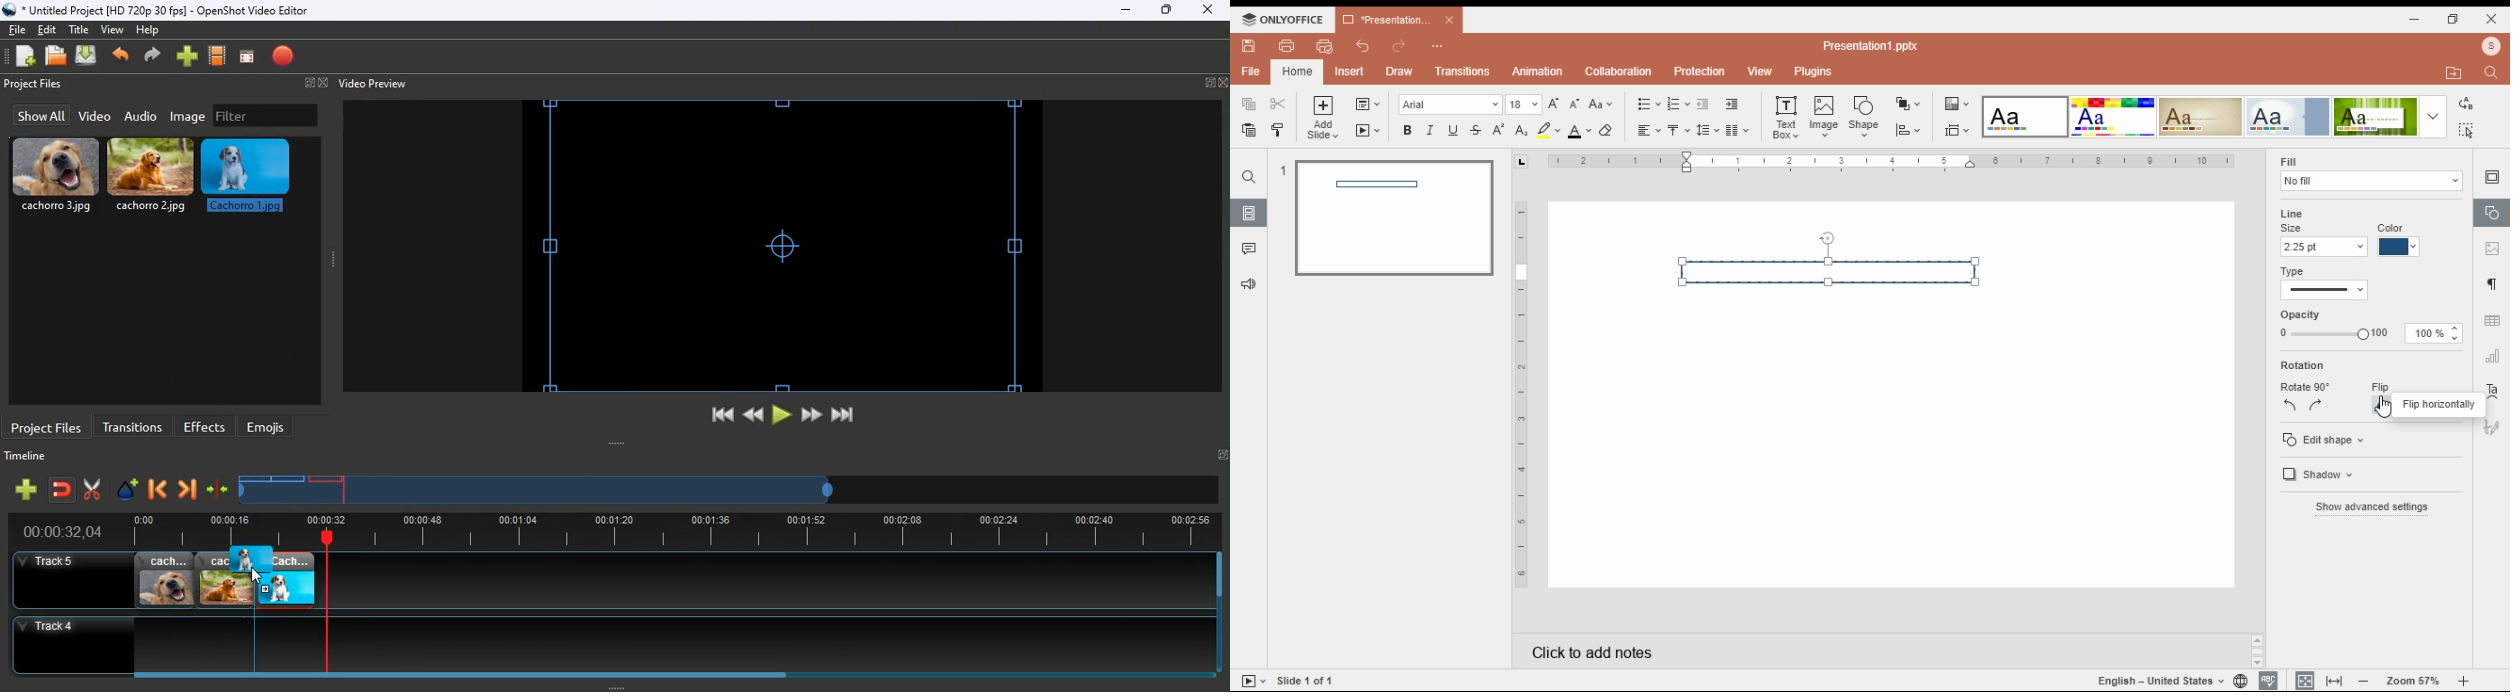  Describe the element at coordinates (1521, 394) in the screenshot. I see `Ruler` at that location.